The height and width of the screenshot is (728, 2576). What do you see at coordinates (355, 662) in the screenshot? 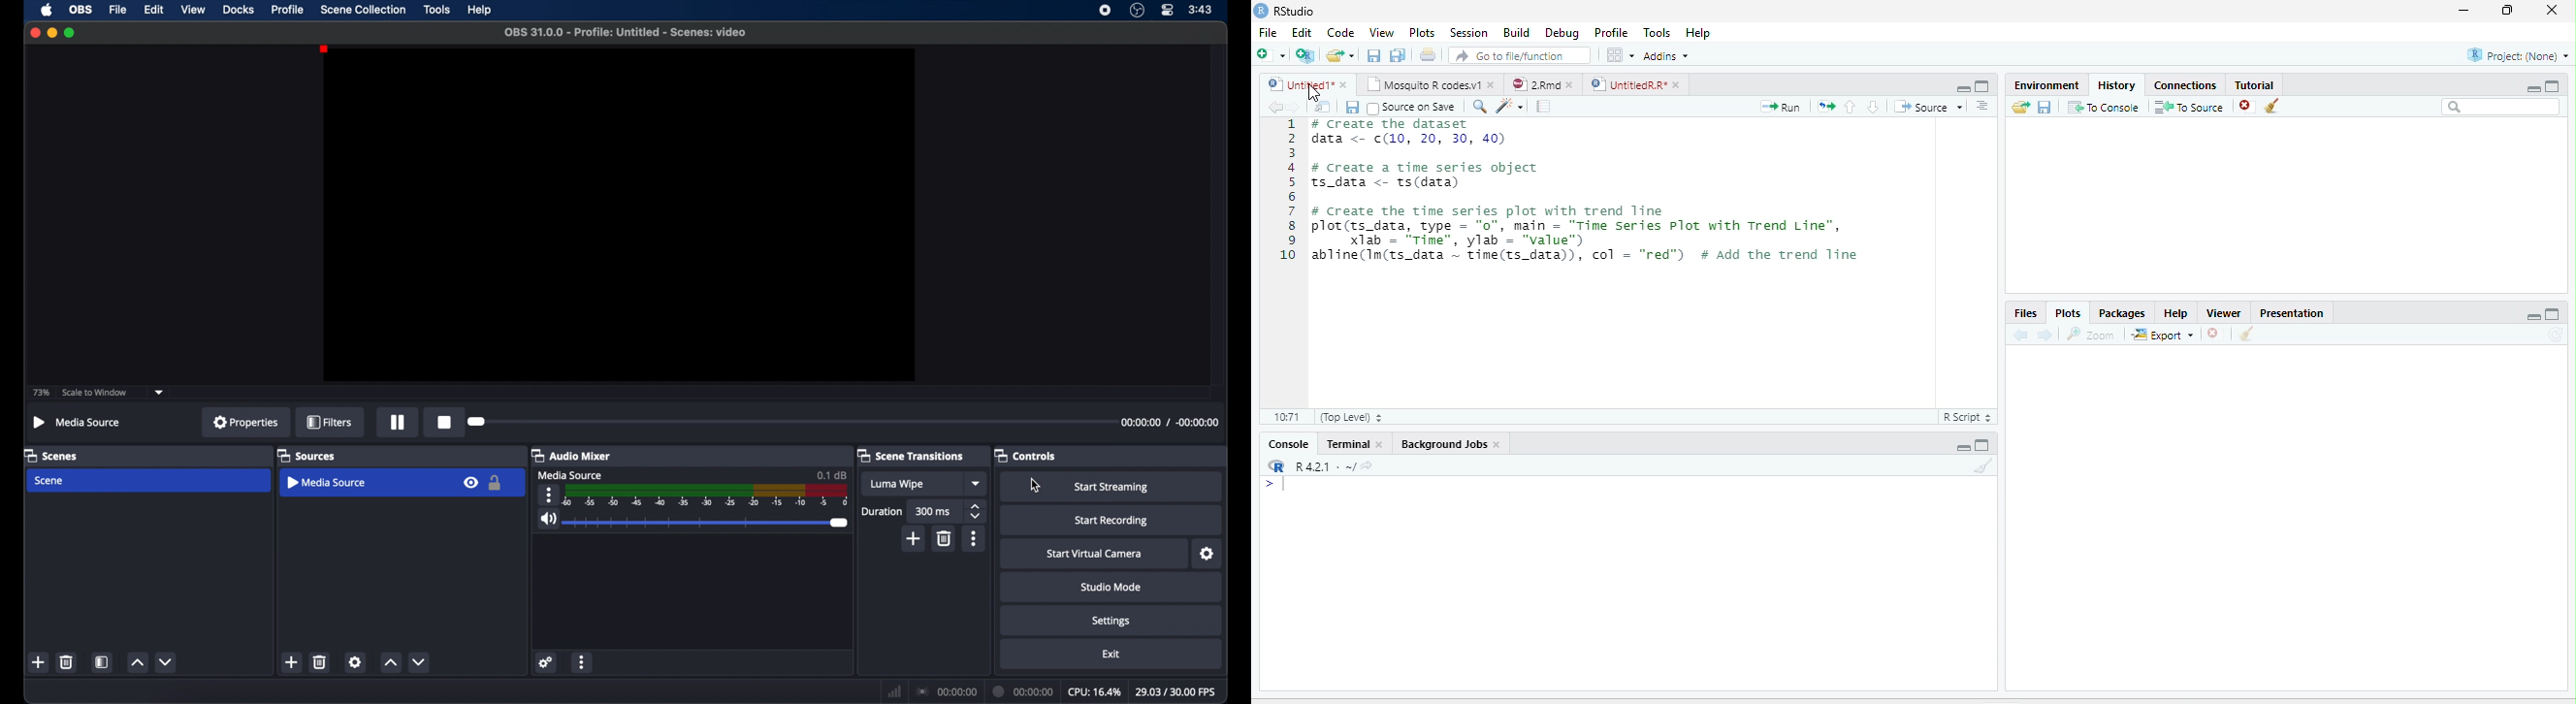
I see `settings` at bounding box center [355, 662].